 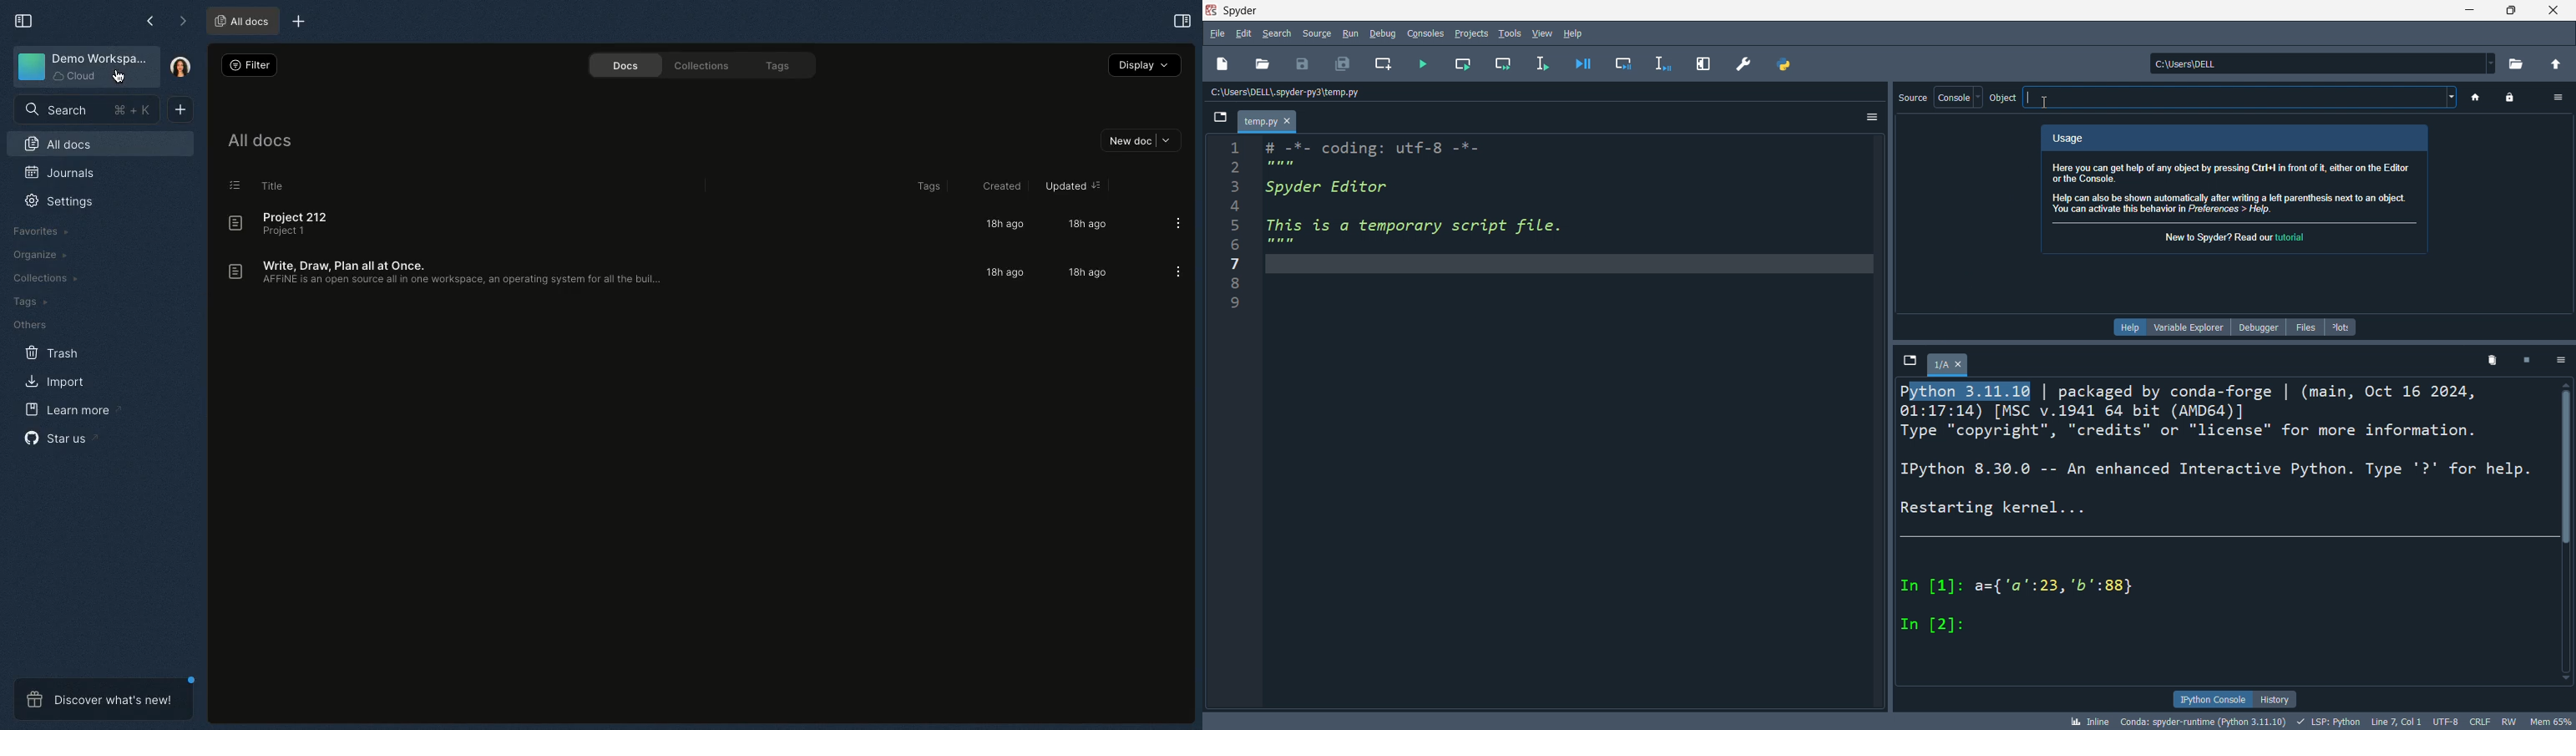 I want to click on Forward, so click(x=180, y=20).